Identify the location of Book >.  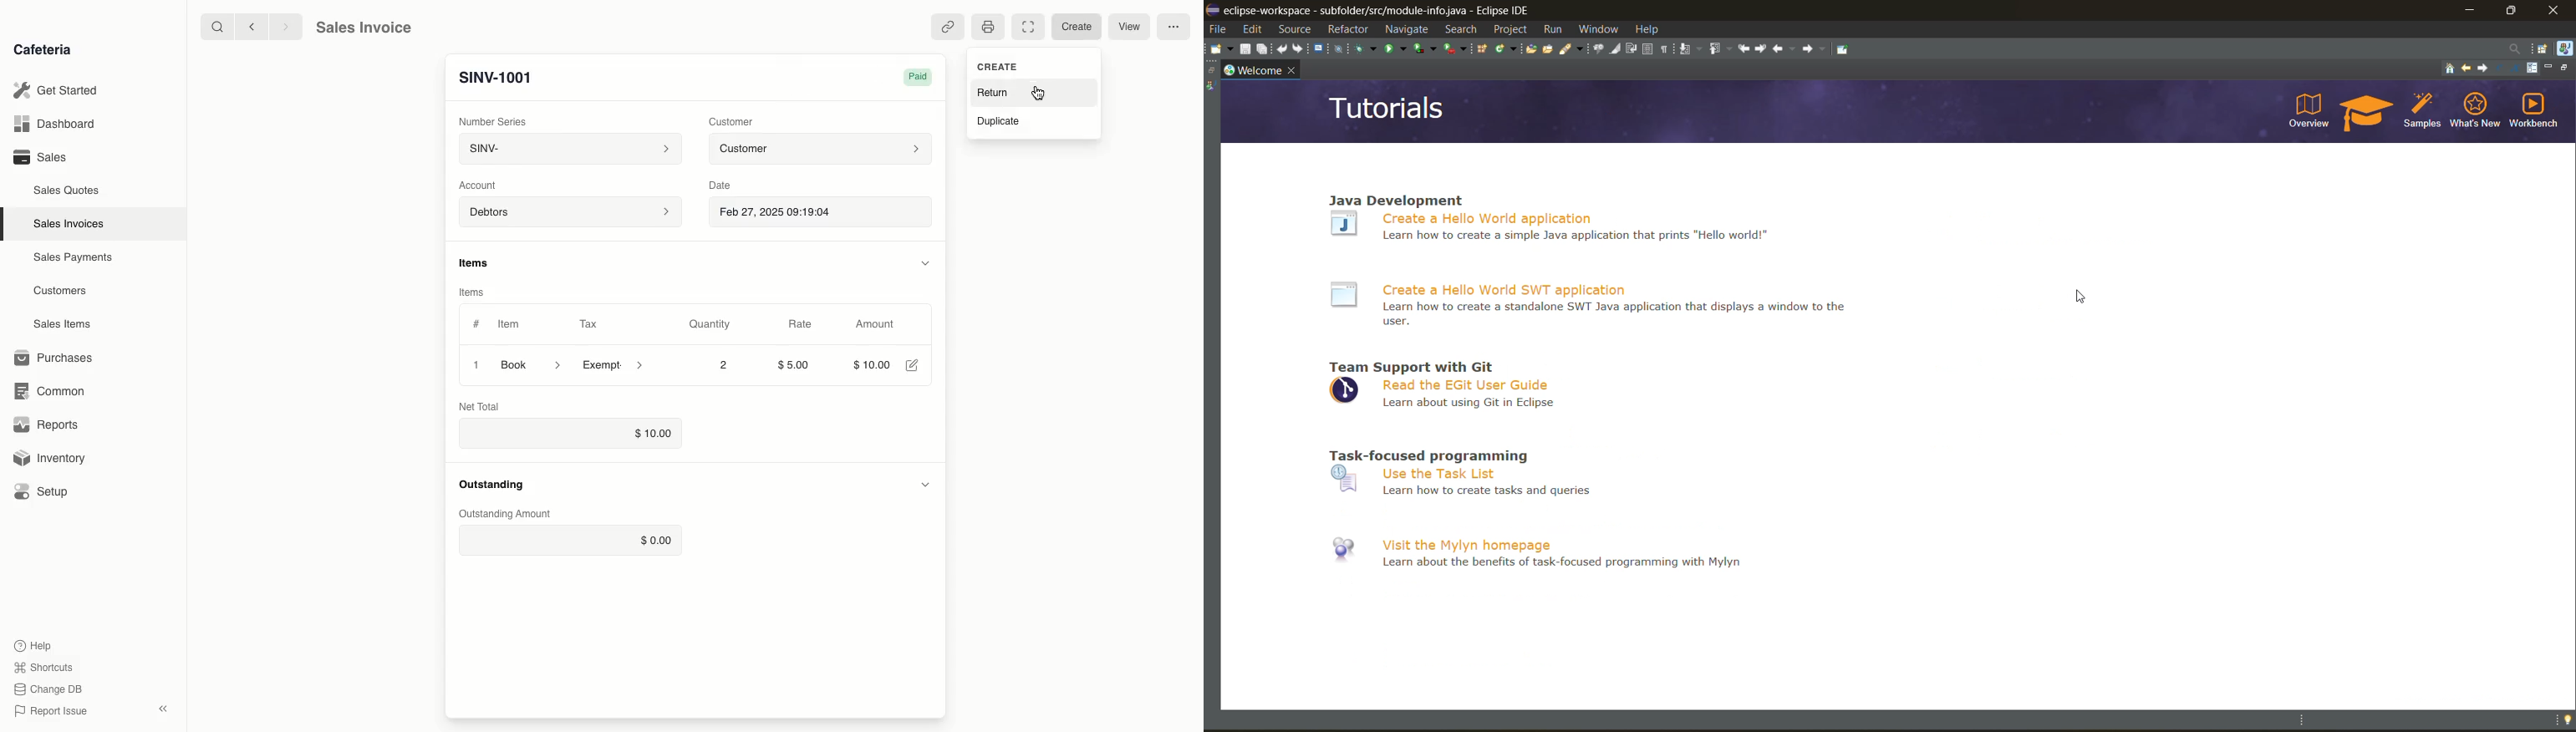
(532, 363).